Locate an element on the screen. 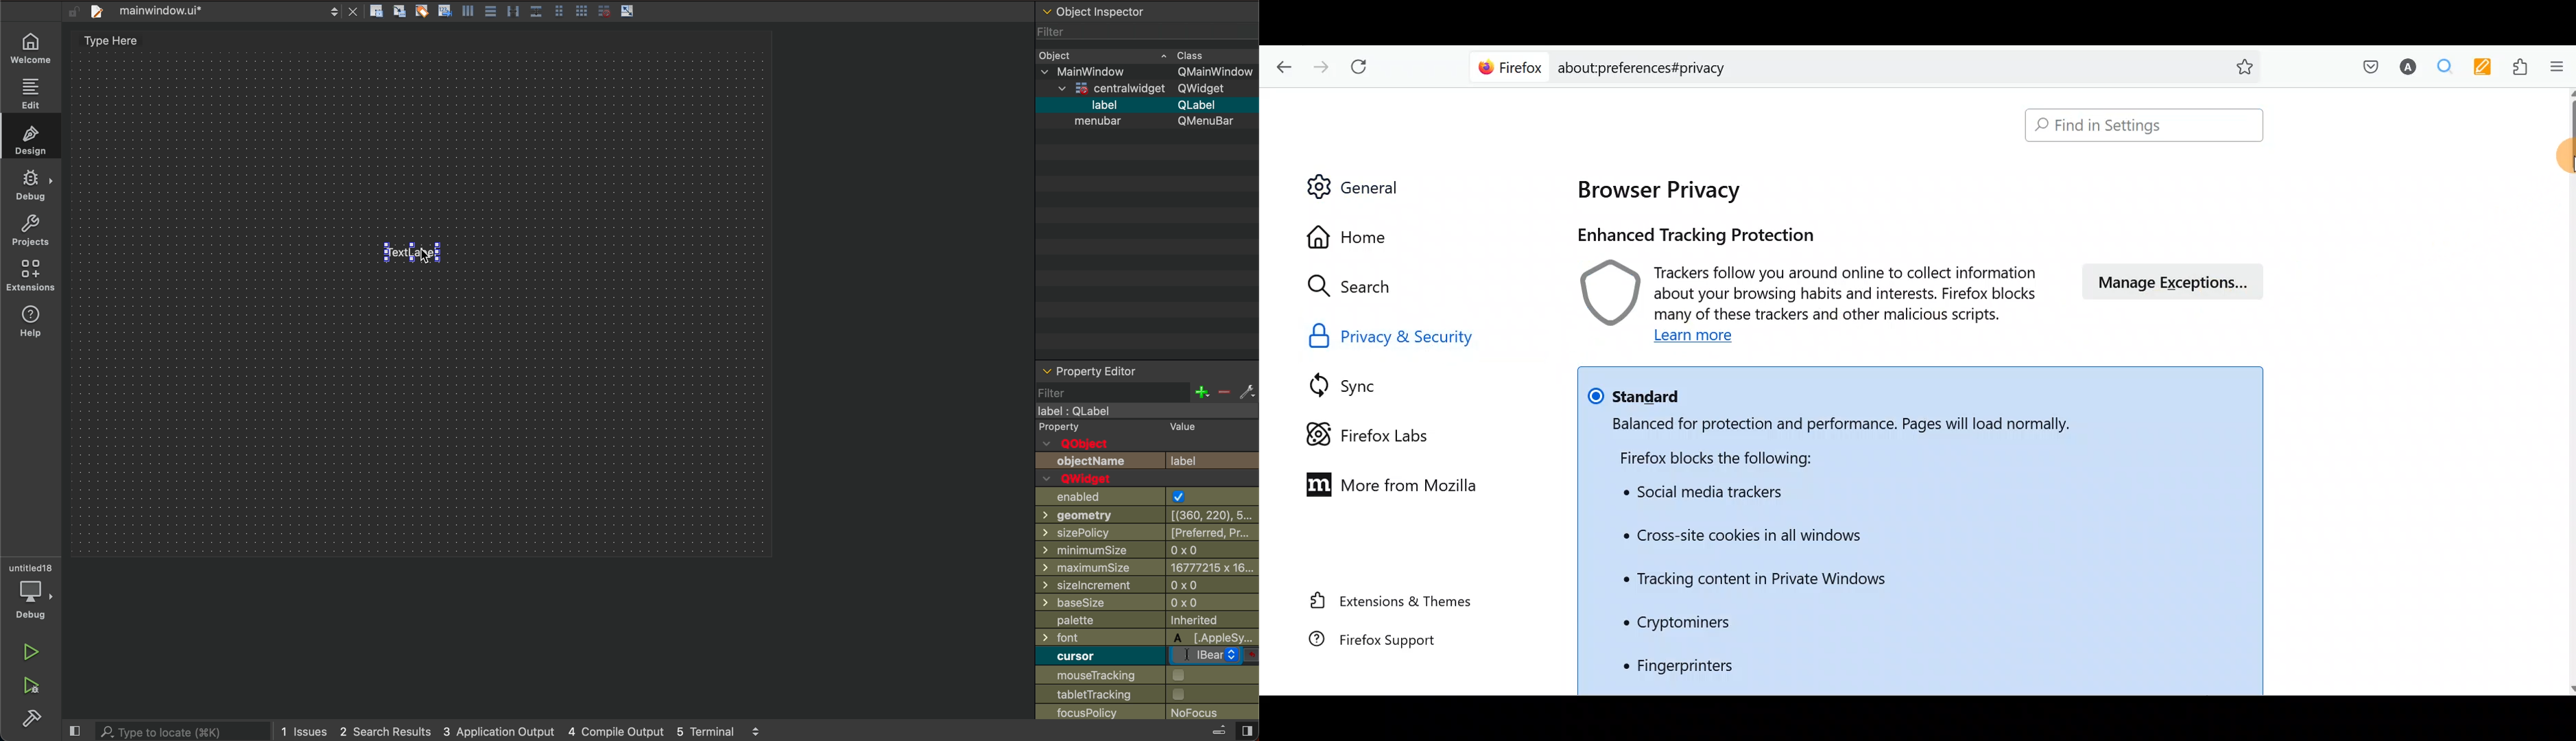 Image resolution: width=2576 pixels, height=756 pixels. Search icon is located at coordinates (1363, 287).